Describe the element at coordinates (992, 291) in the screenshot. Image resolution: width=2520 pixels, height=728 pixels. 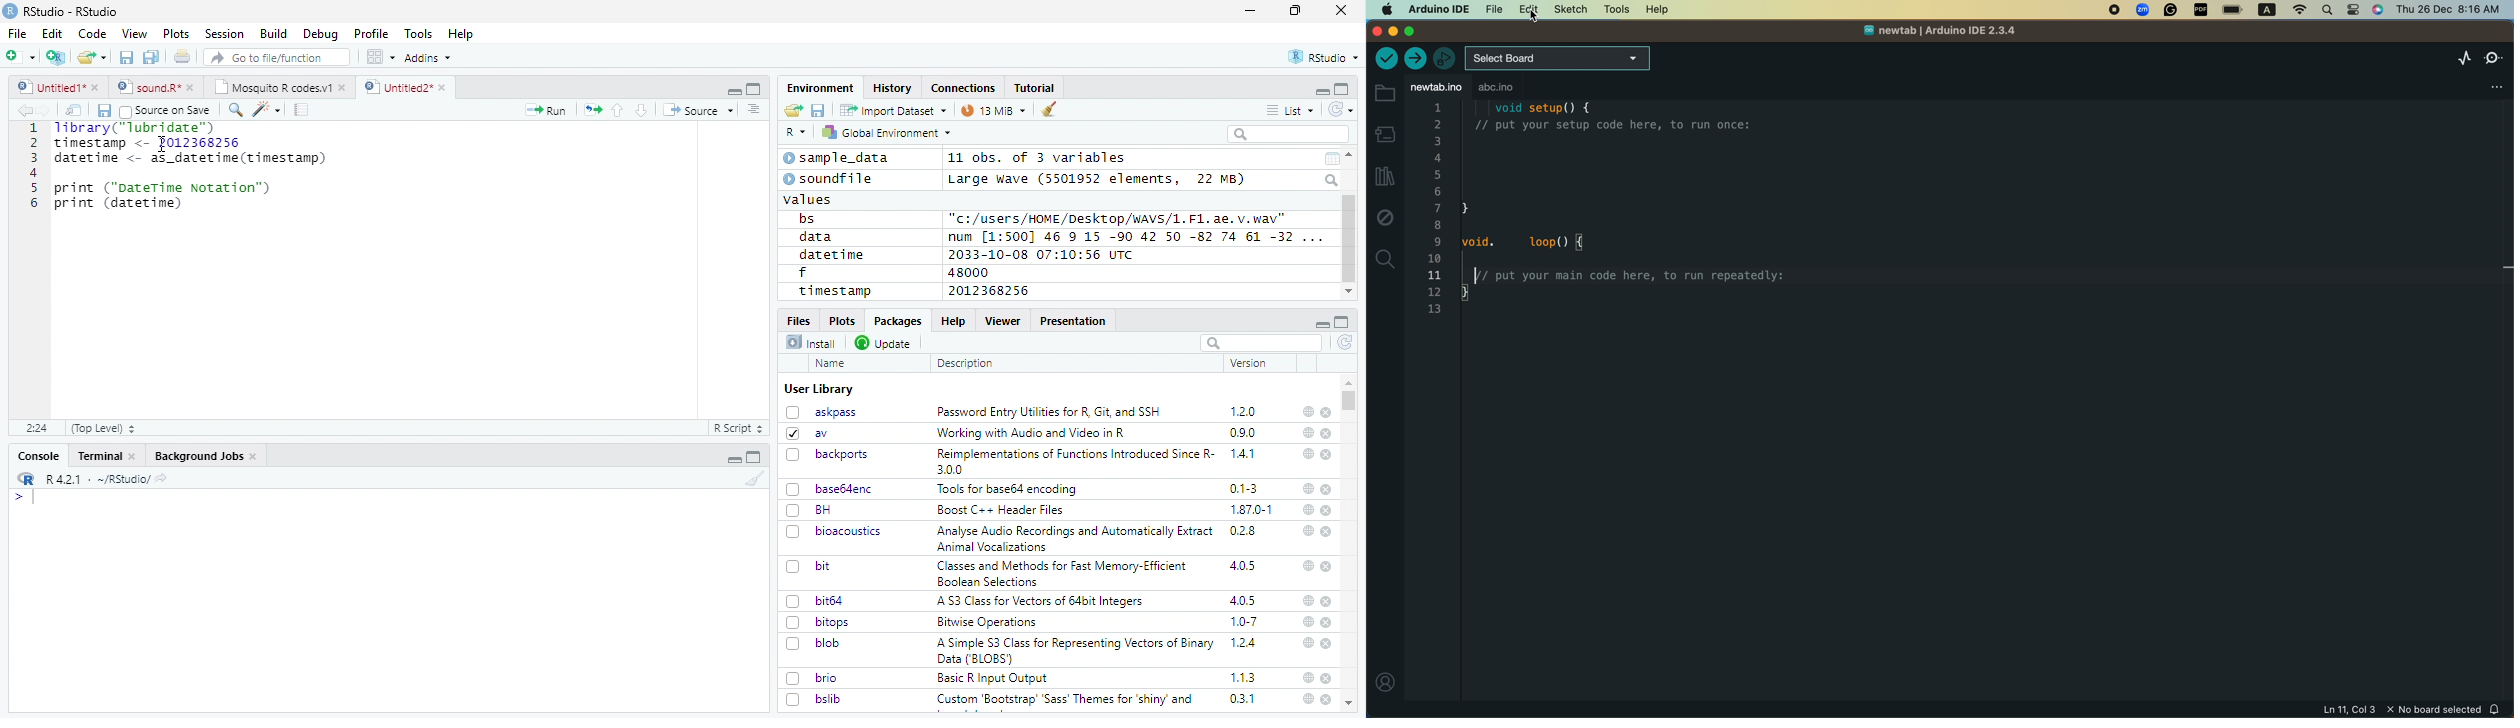
I see `2012368256` at that location.